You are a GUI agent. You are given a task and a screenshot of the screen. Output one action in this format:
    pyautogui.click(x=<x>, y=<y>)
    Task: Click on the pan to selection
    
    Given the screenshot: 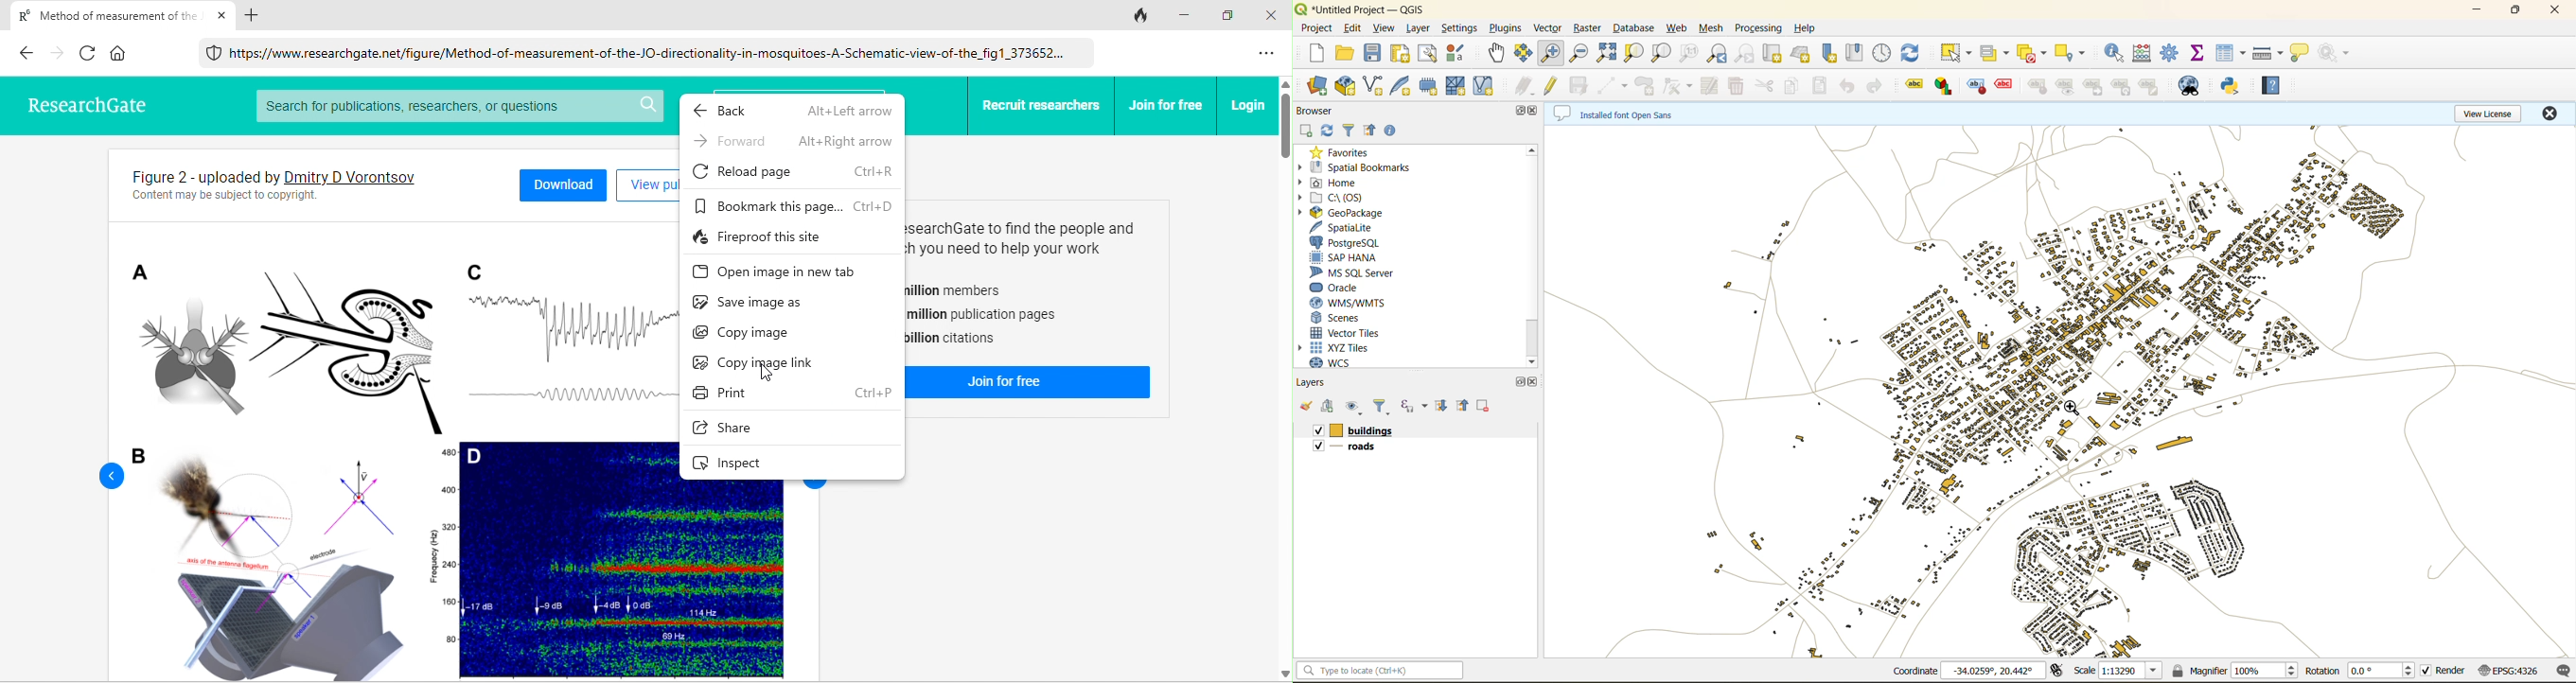 What is the action you would take?
    pyautogui.click(x=1525, y=55)
    